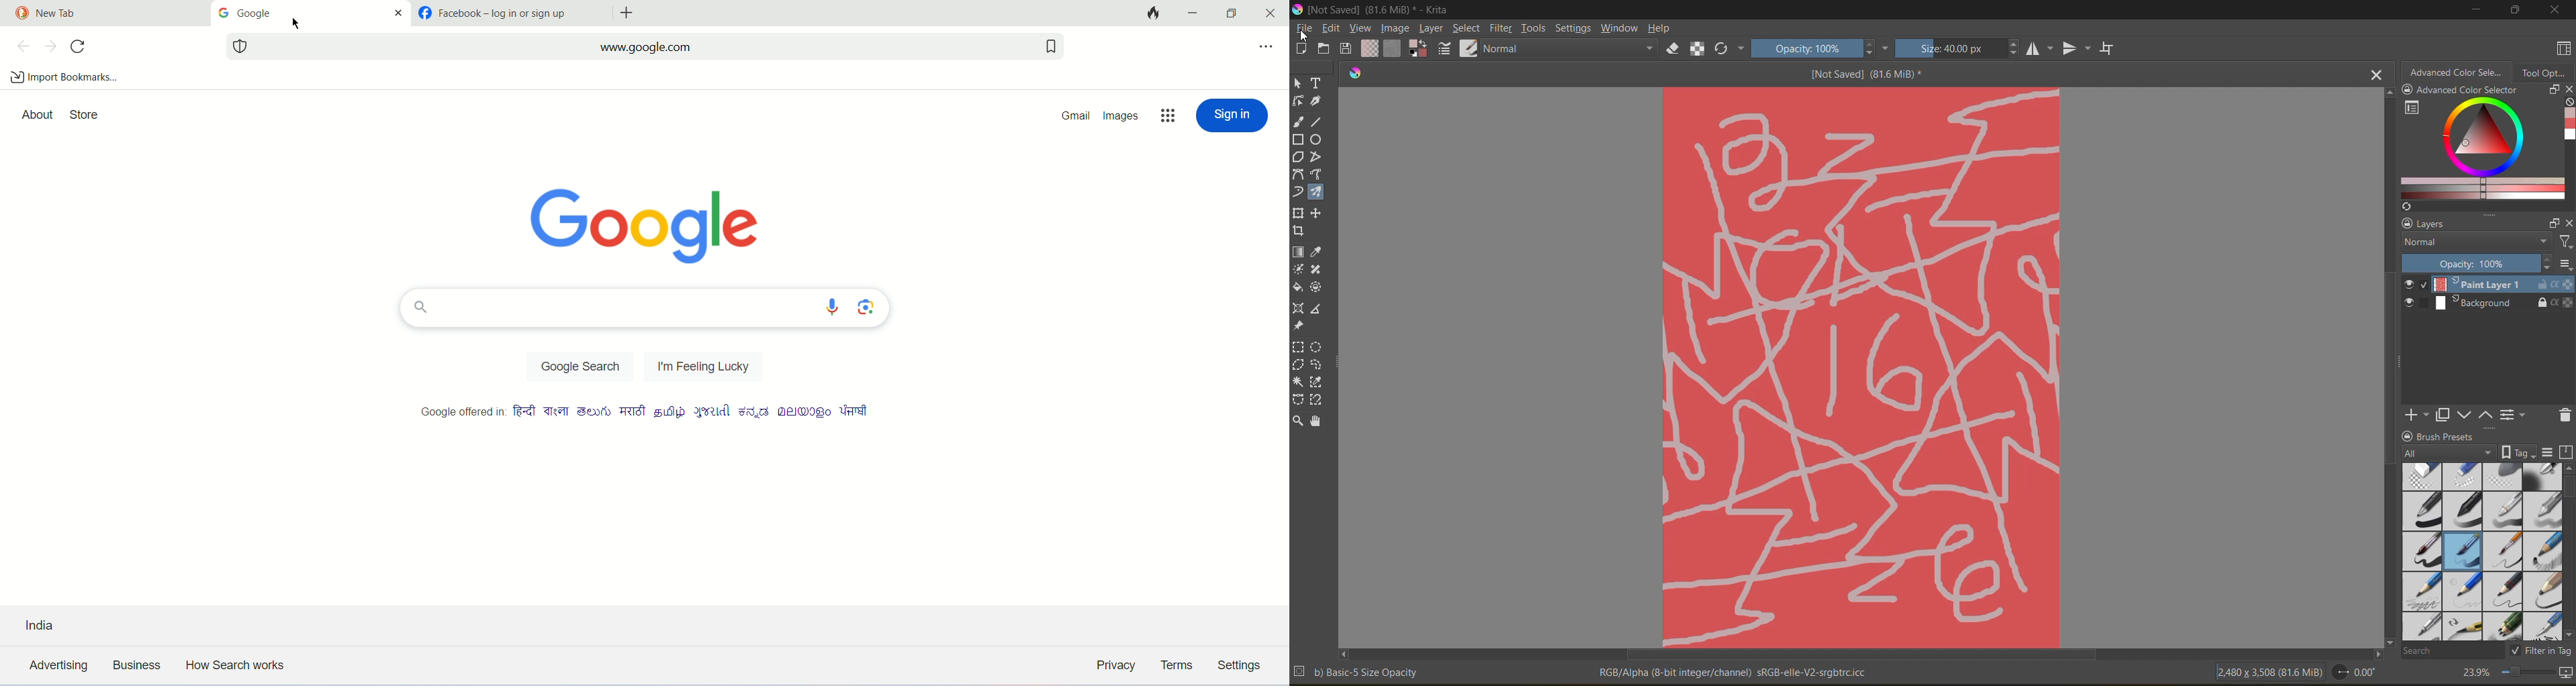  Describe the element at coordinates (1465, 29) in the screenshot. I see `select` at that location.